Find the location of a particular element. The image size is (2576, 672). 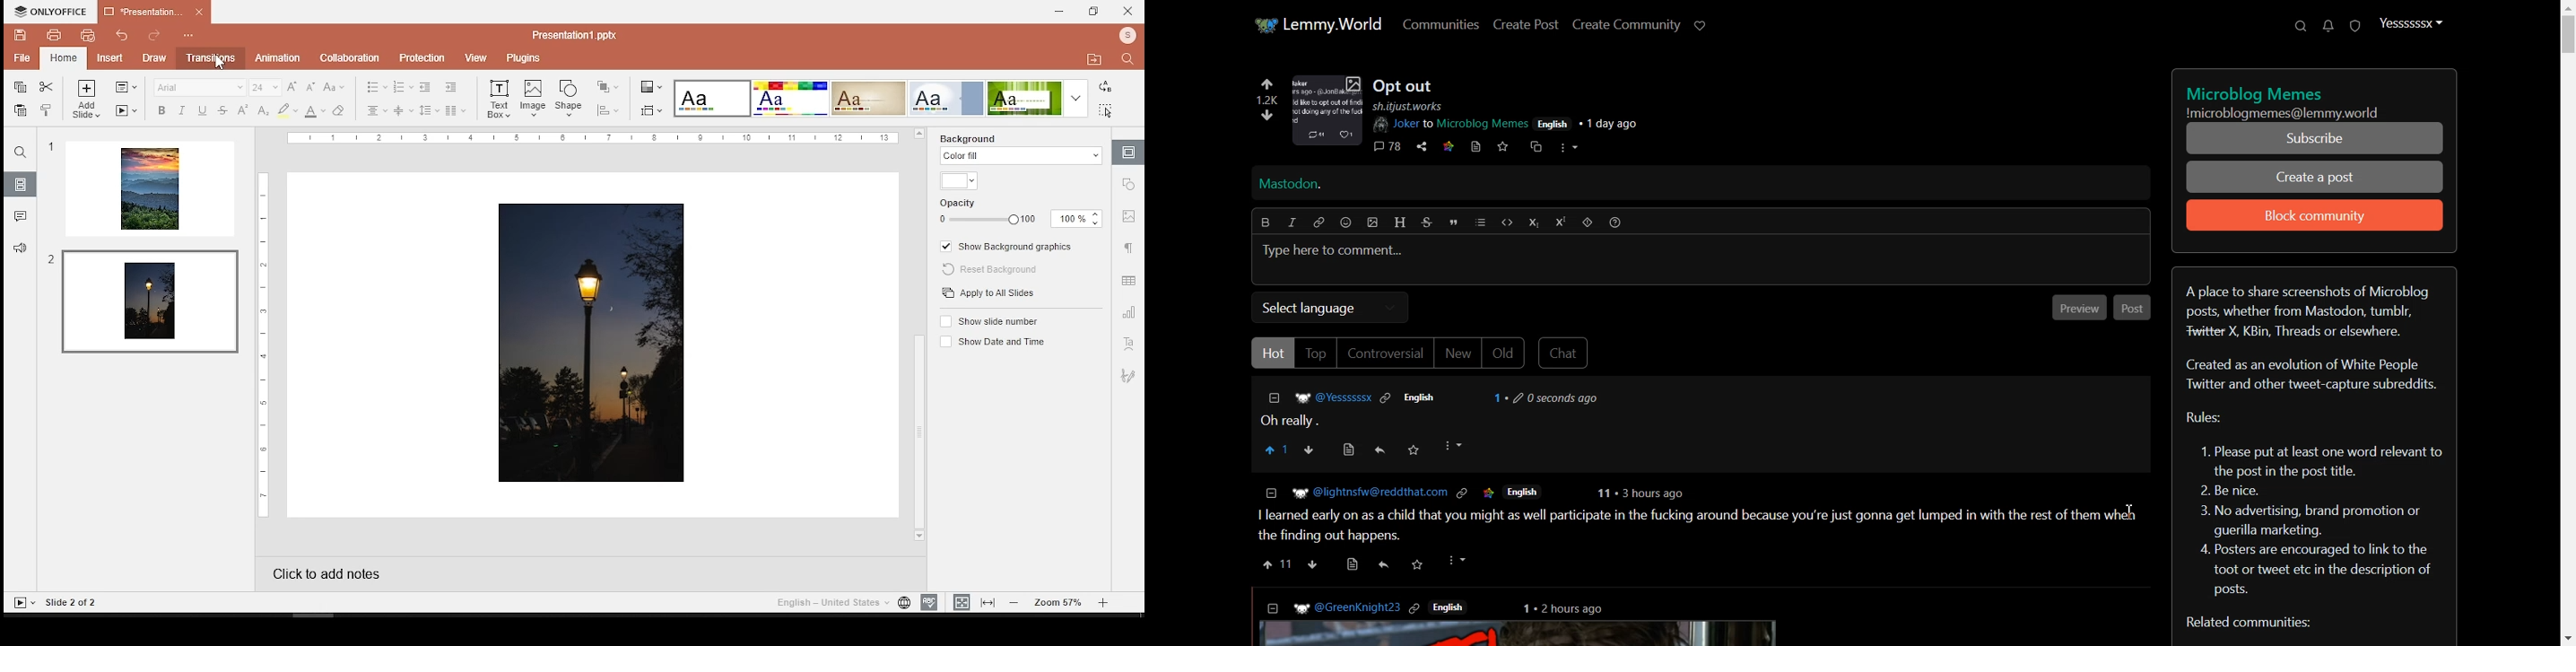

scroll bar is located at coordinates (918, 336).